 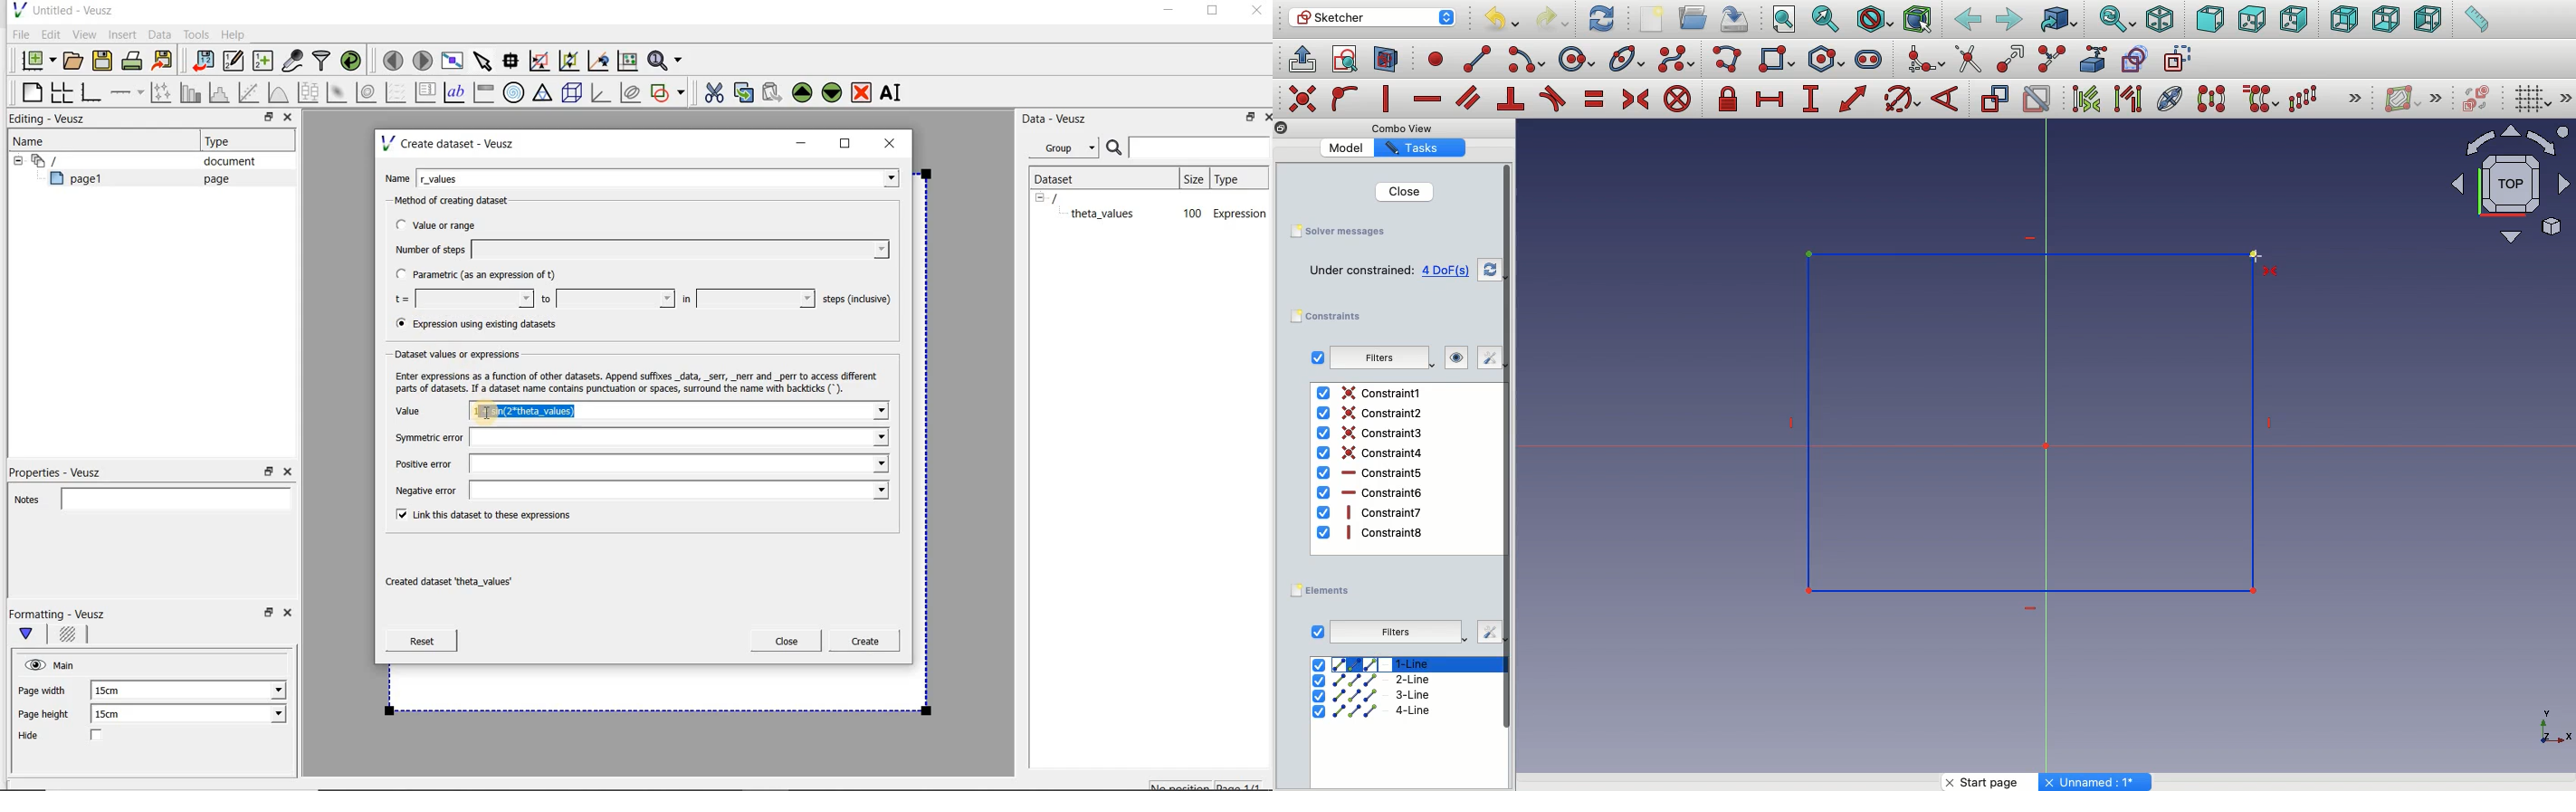 I want to click on constrain coincident, so click(x=1304, y=99).